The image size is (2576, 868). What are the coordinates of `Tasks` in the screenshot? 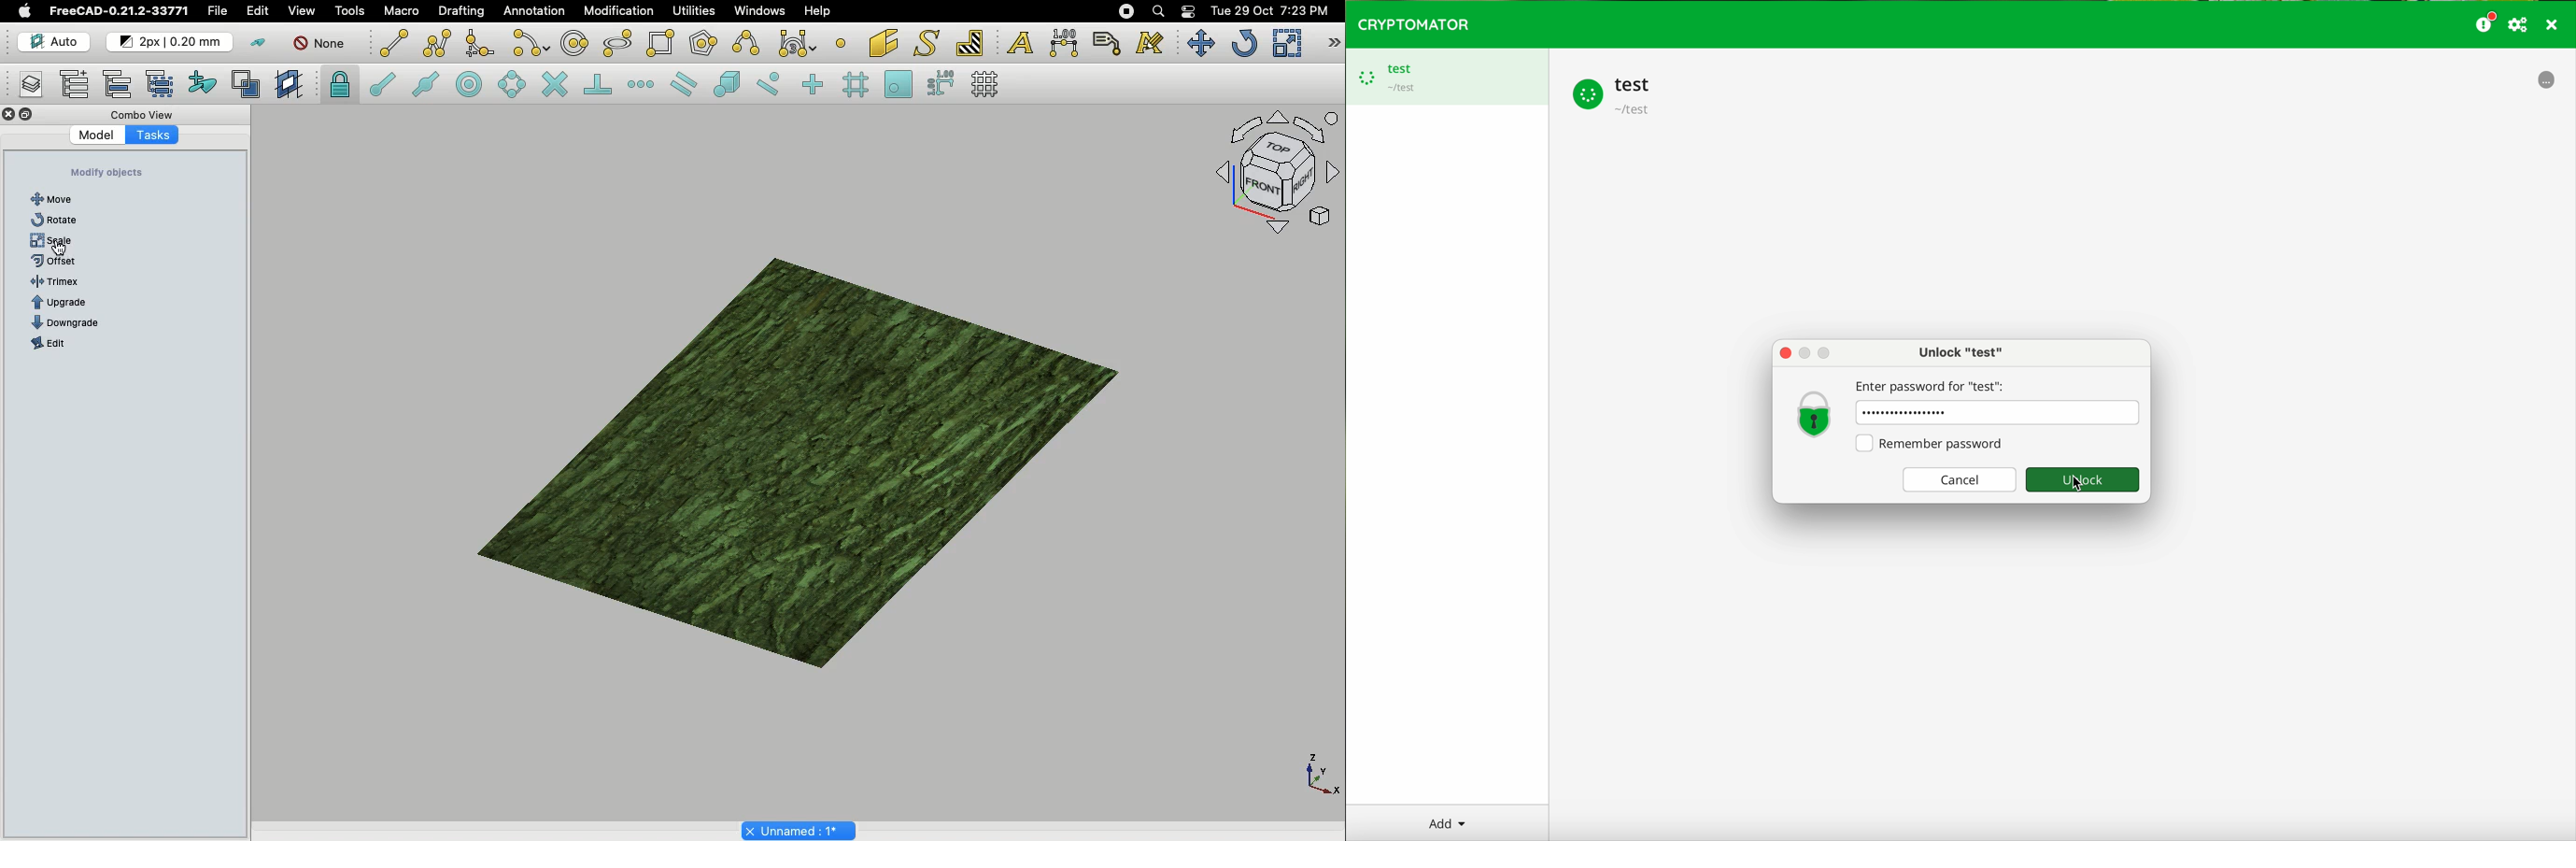 It's located at (151, 134).